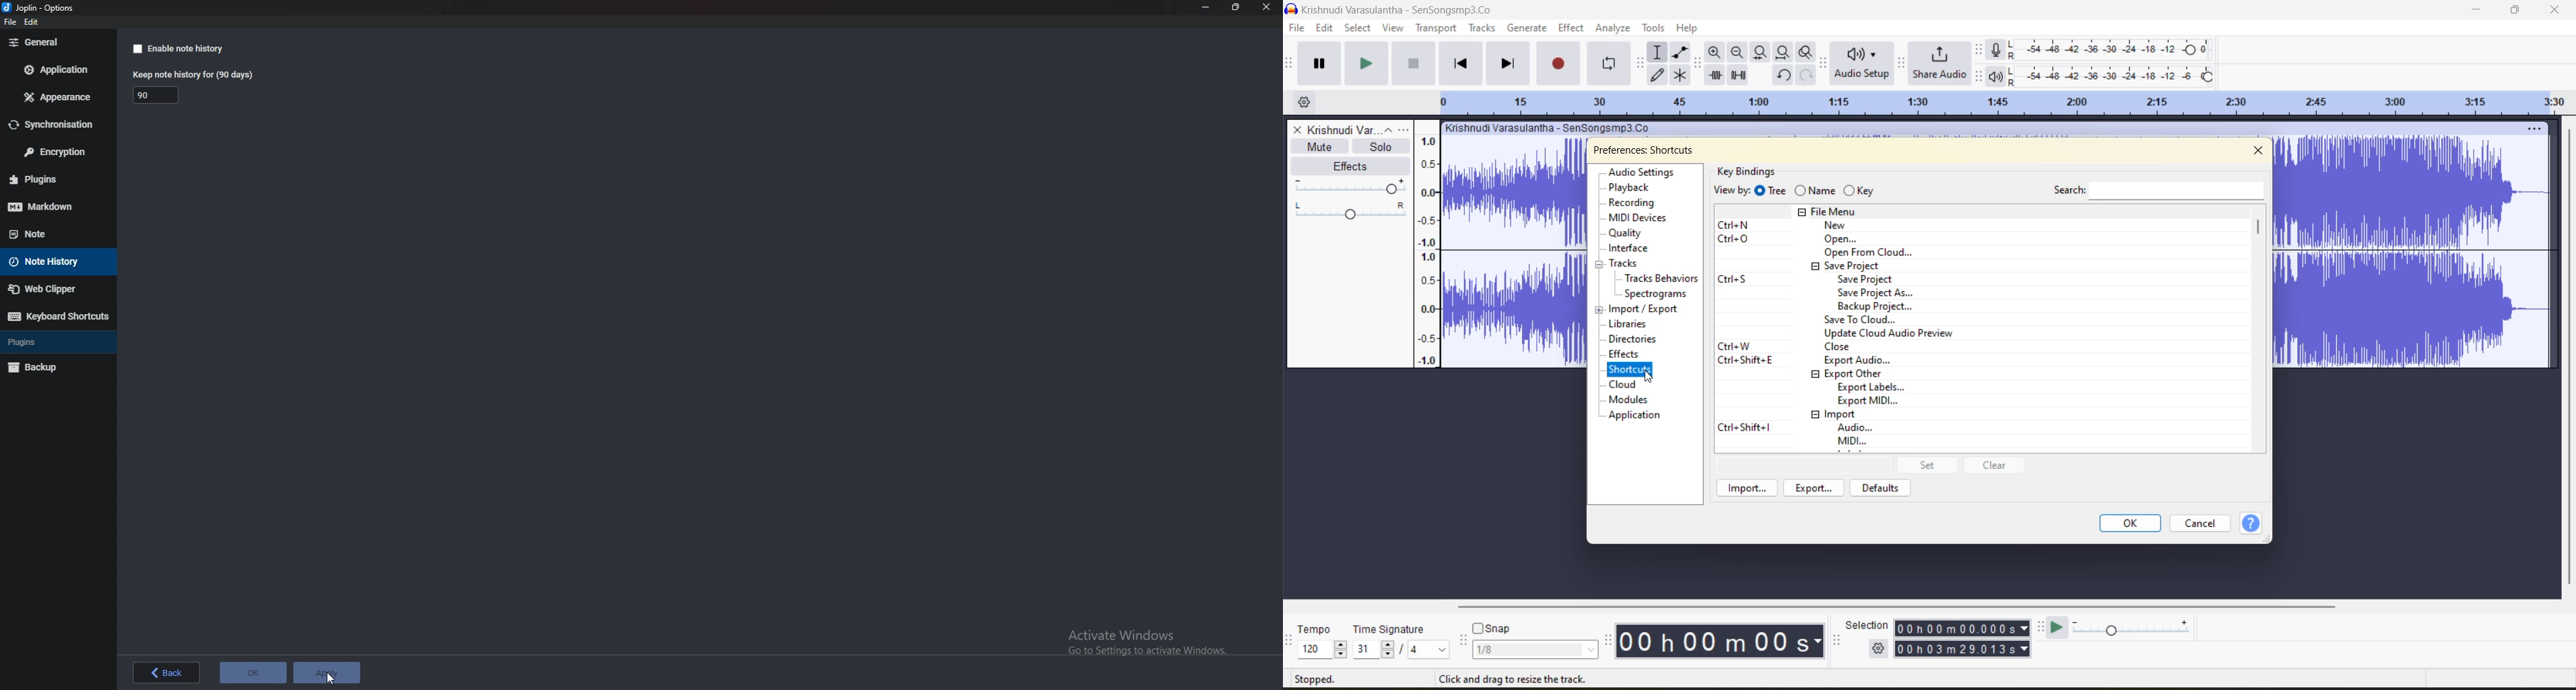 This screenshot has height=700, width=2576. What do you see at coordinates (53, 342) in the screenshot?
I see `Plugins` at bounding box center [53, 342].